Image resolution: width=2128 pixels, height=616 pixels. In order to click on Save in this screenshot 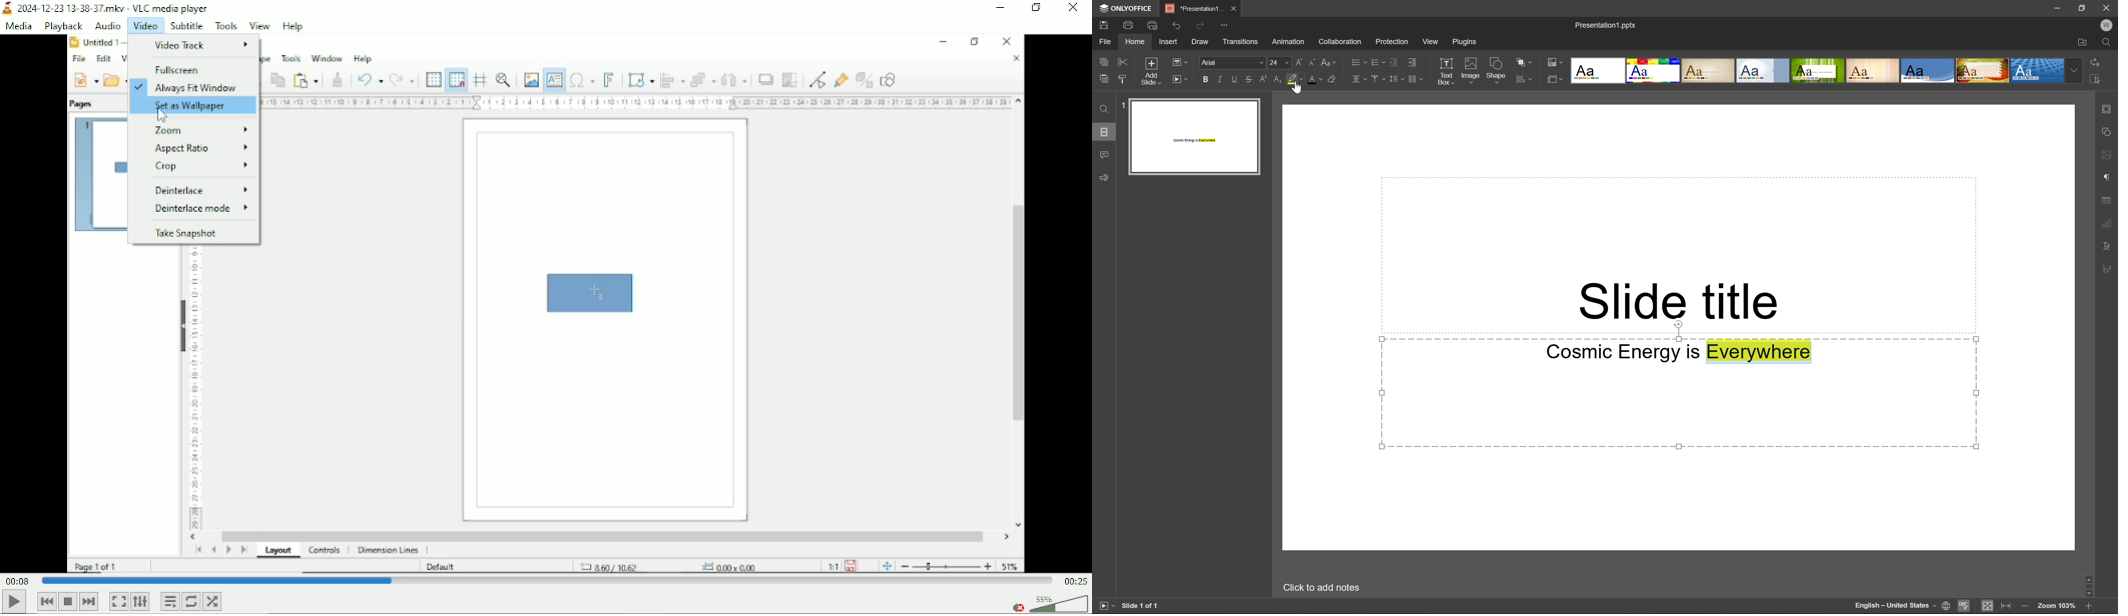, I will do `click(1104, 25)`.